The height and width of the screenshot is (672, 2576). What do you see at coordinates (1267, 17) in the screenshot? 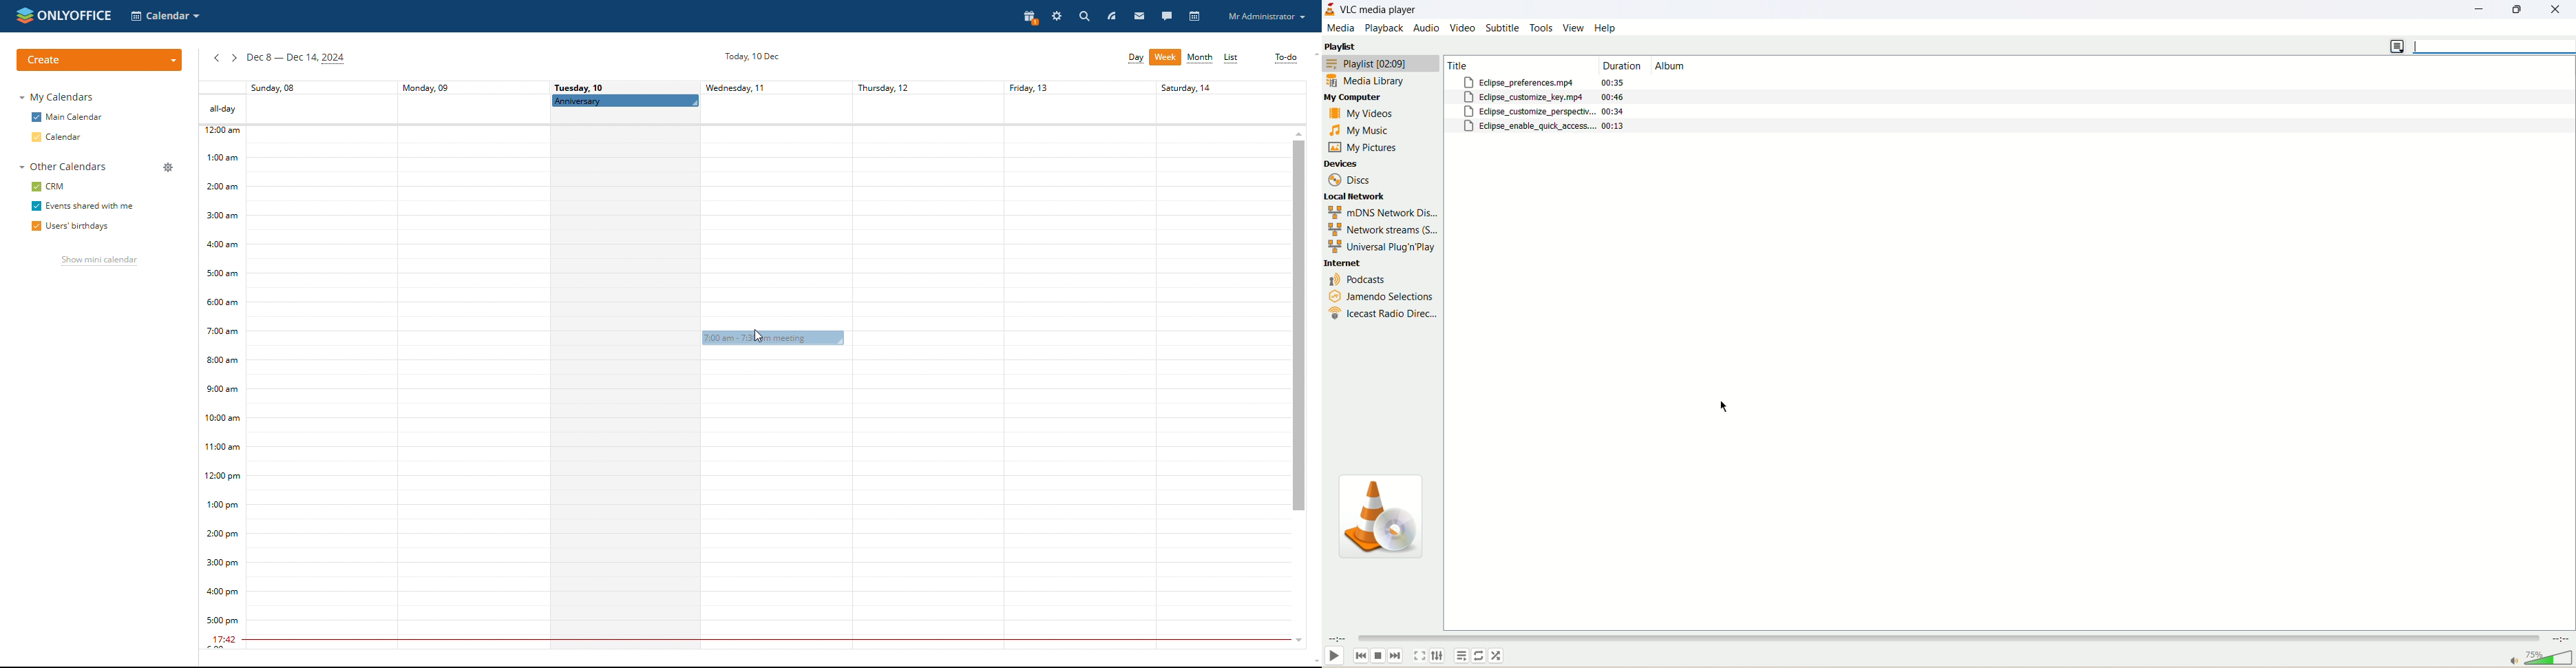
I see `profile` at bounding box center [1267, 17].